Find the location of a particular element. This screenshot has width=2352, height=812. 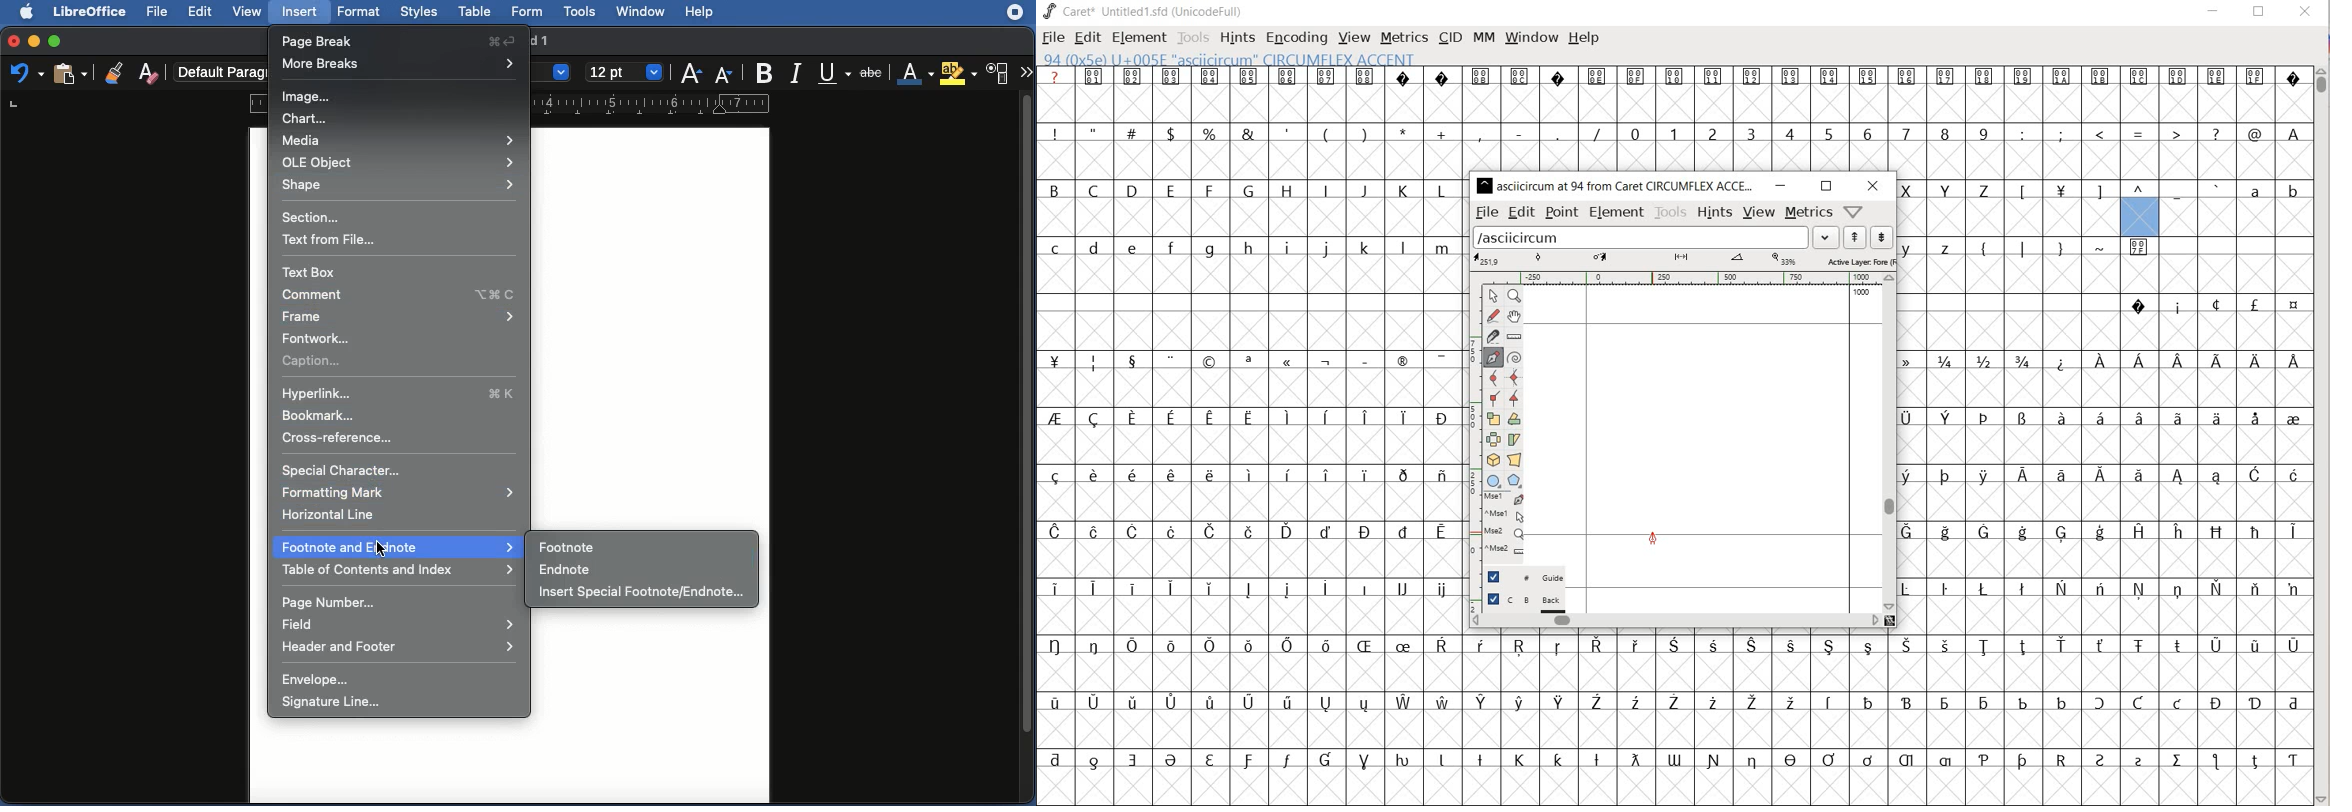

scale the selection is located at coordinates (1493, 419).